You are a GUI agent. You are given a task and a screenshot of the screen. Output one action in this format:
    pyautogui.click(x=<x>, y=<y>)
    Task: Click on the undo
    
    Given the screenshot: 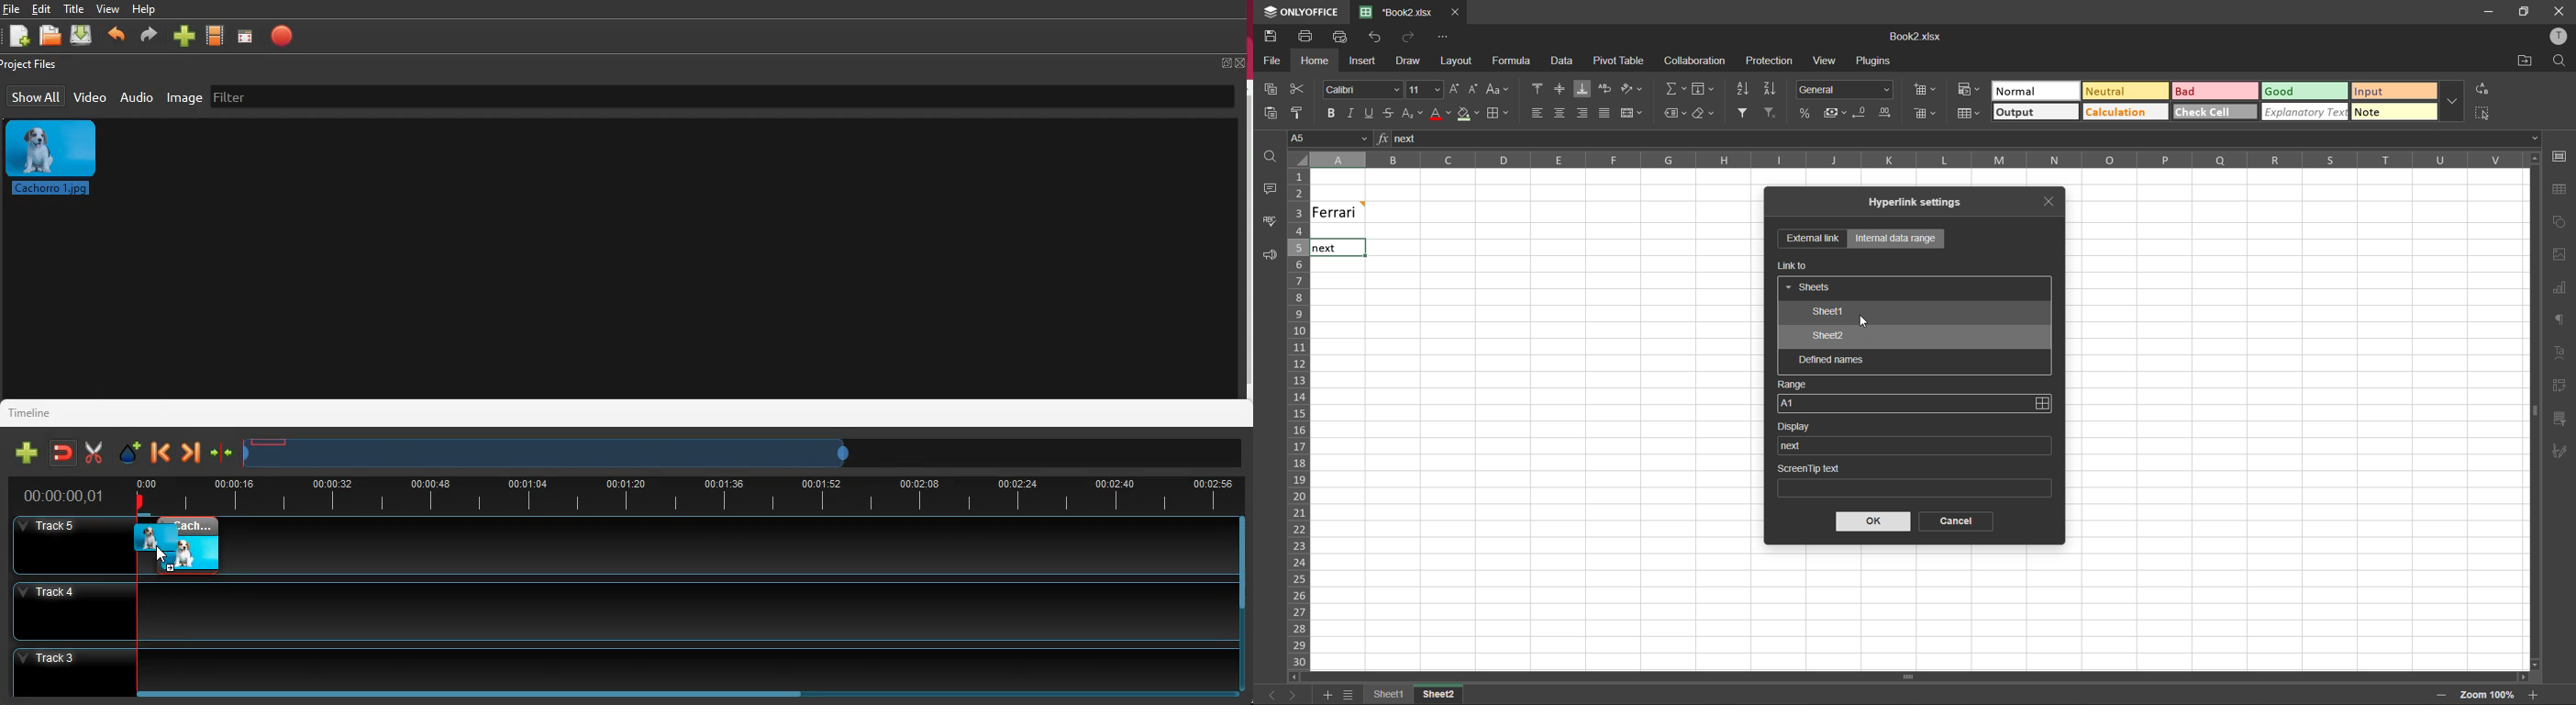 What is the action you would take?
    pyautogui.click(x=1375, y=37)
    